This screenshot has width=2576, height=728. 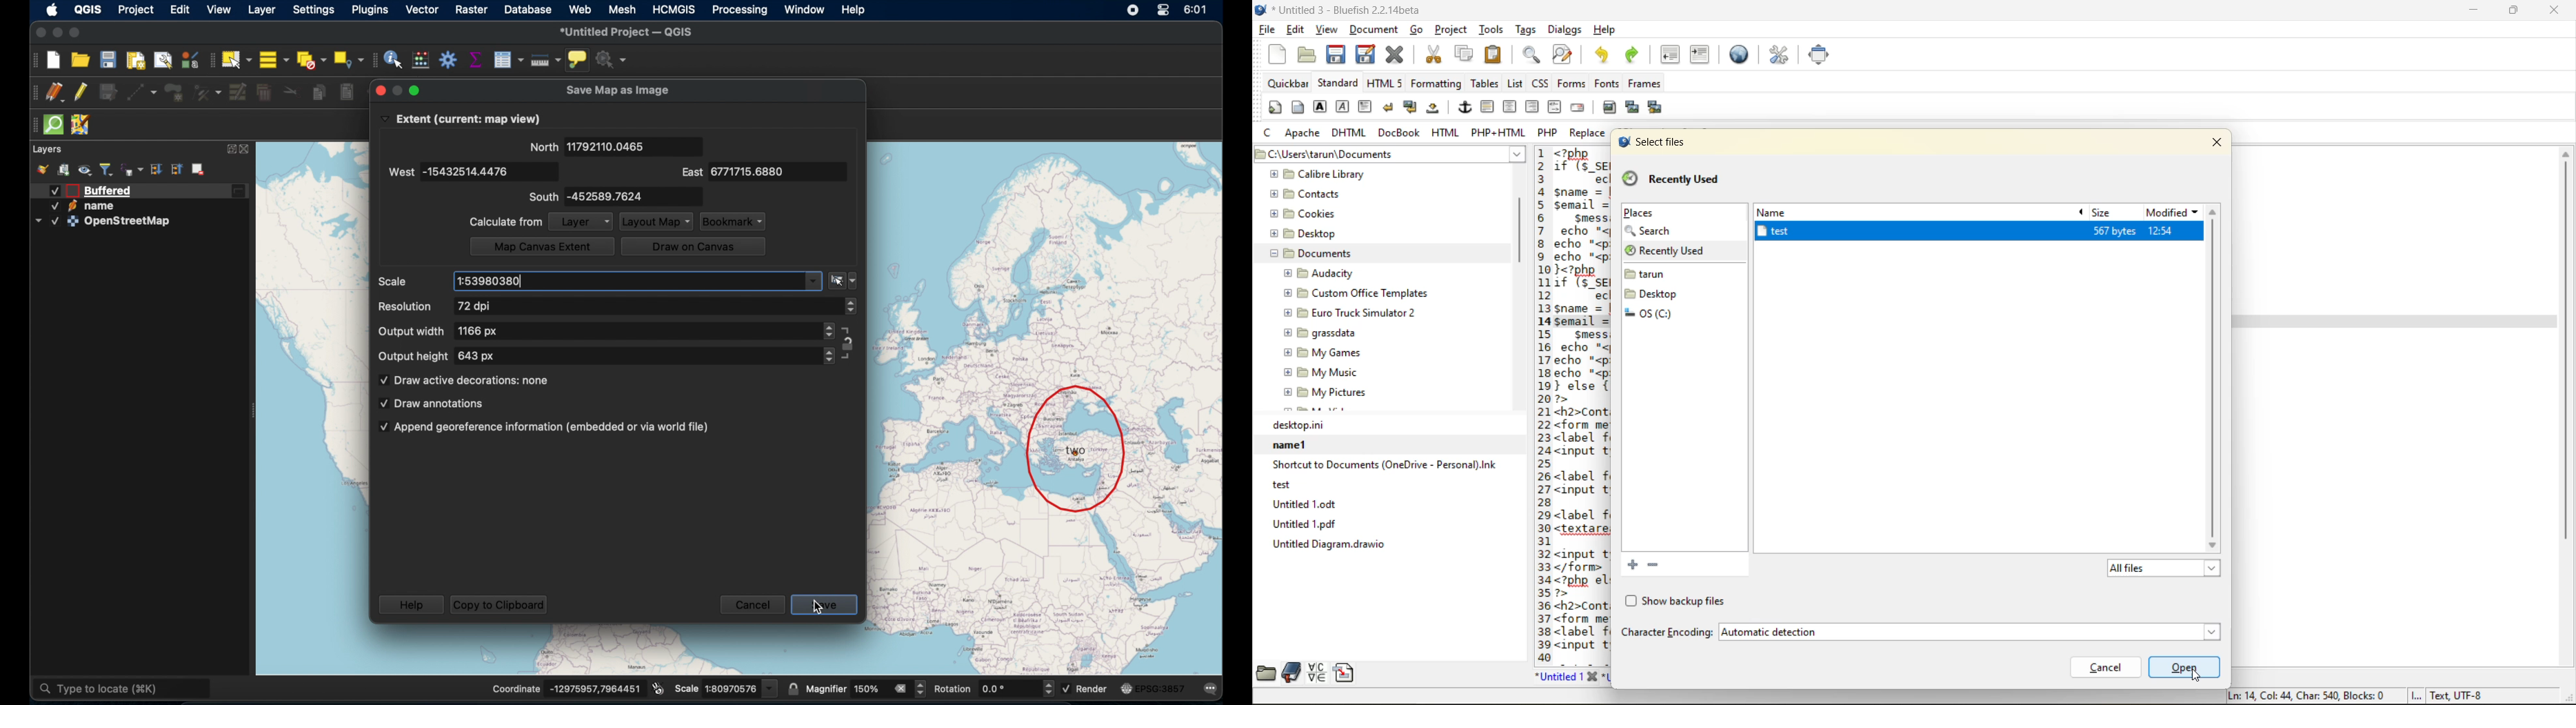 What do you see at coordinates (819, 607) in the screenshot?
I see `cursor` at bounding box center [819, 607].